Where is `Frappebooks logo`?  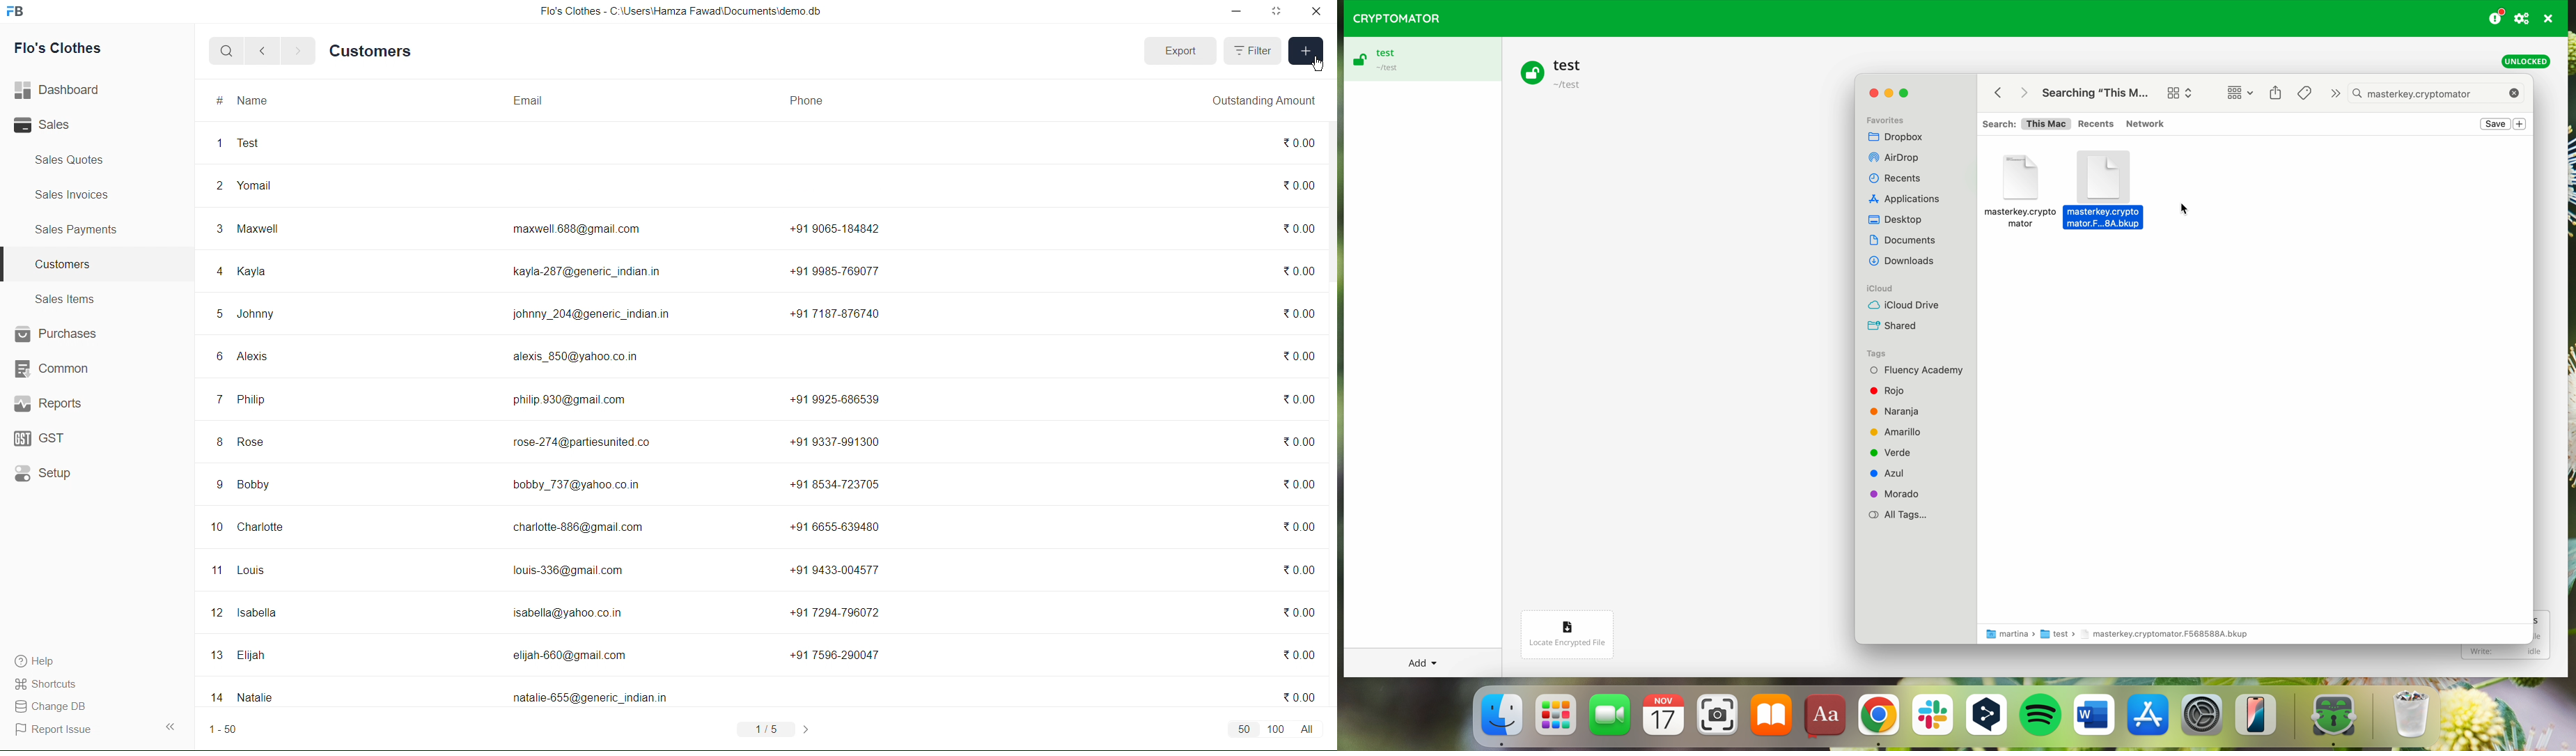
Frappebooks logo is located at coordinates (22, 13).